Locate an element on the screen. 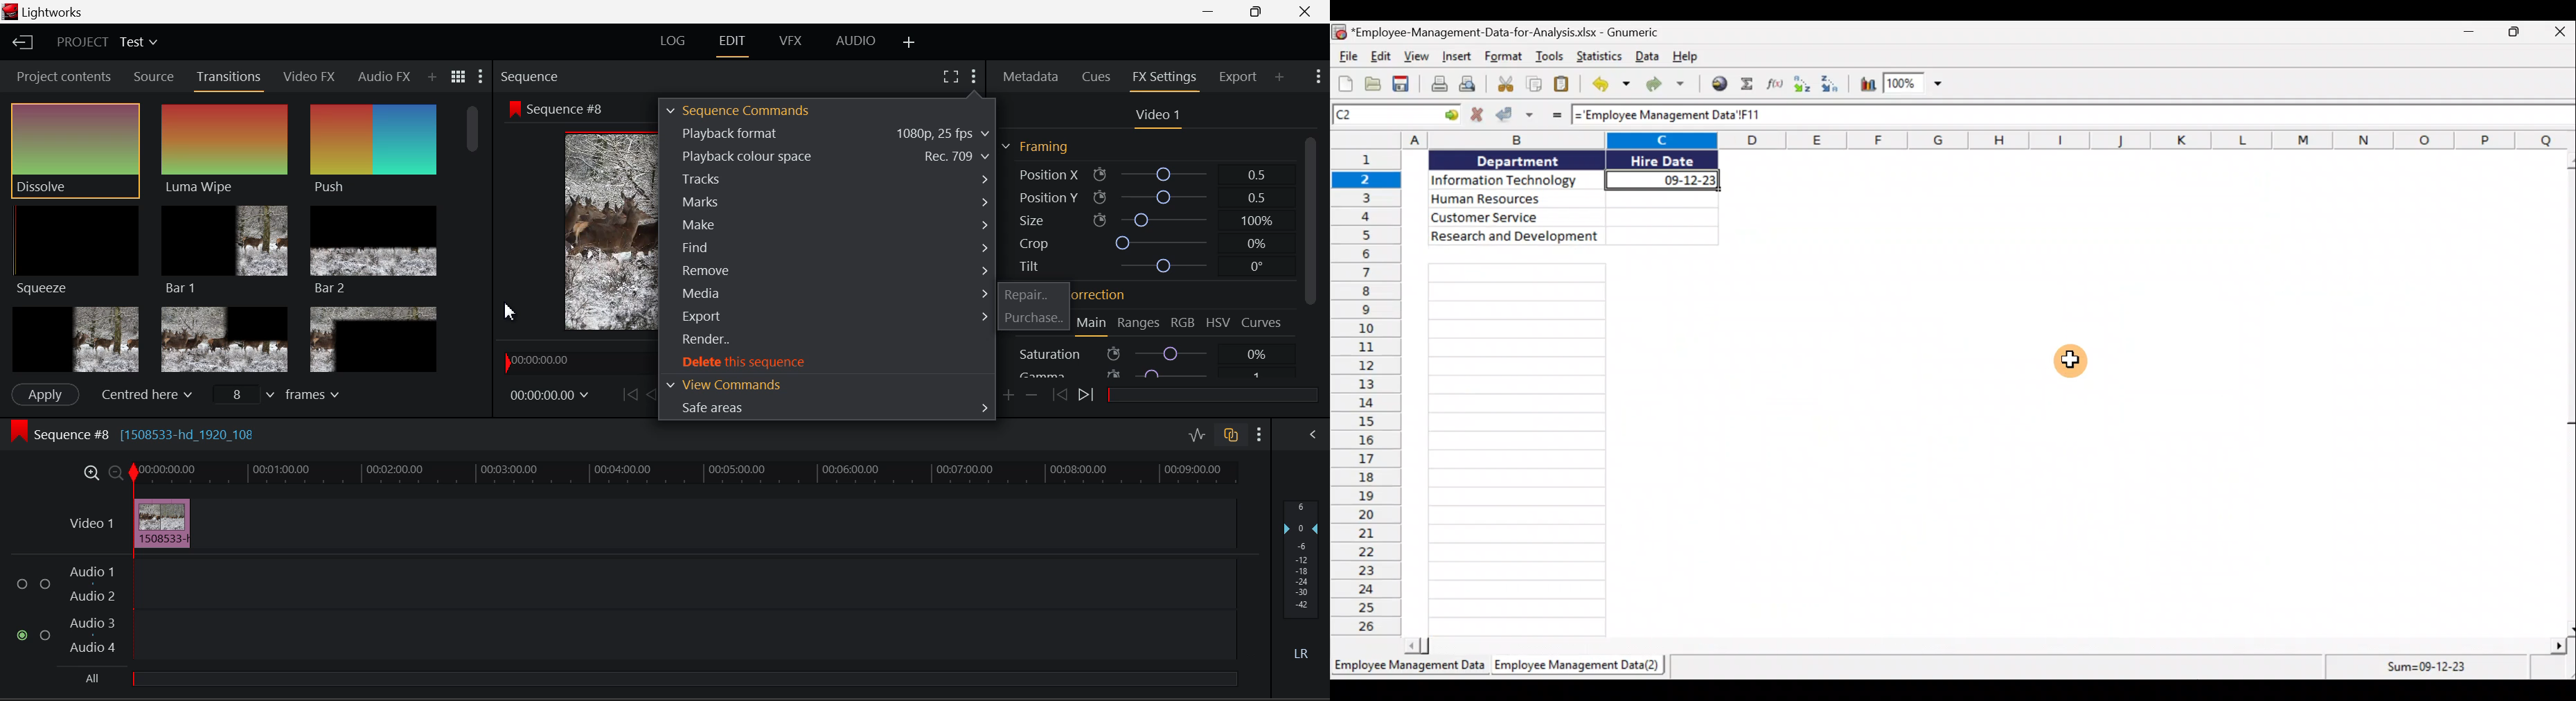  Luma Wipe is located at coordinates (224, 150).